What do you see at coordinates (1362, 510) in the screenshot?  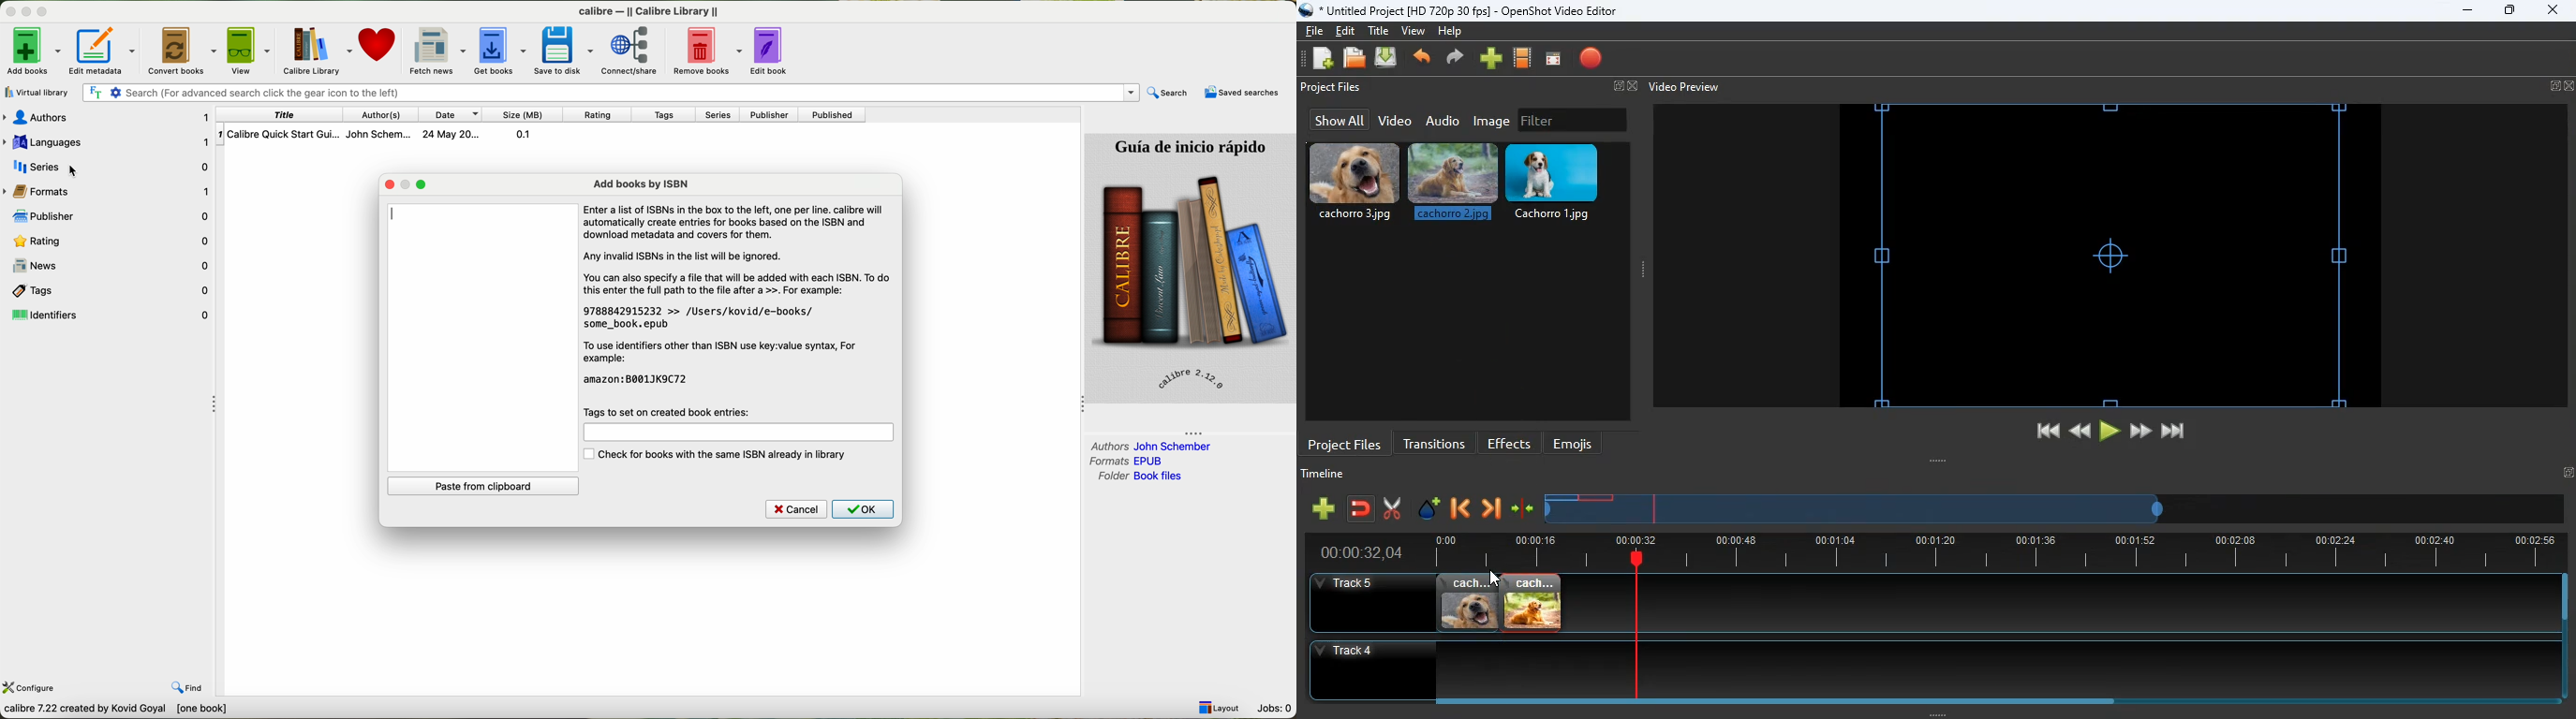 I see `join` at bounding box center [1362, 510].